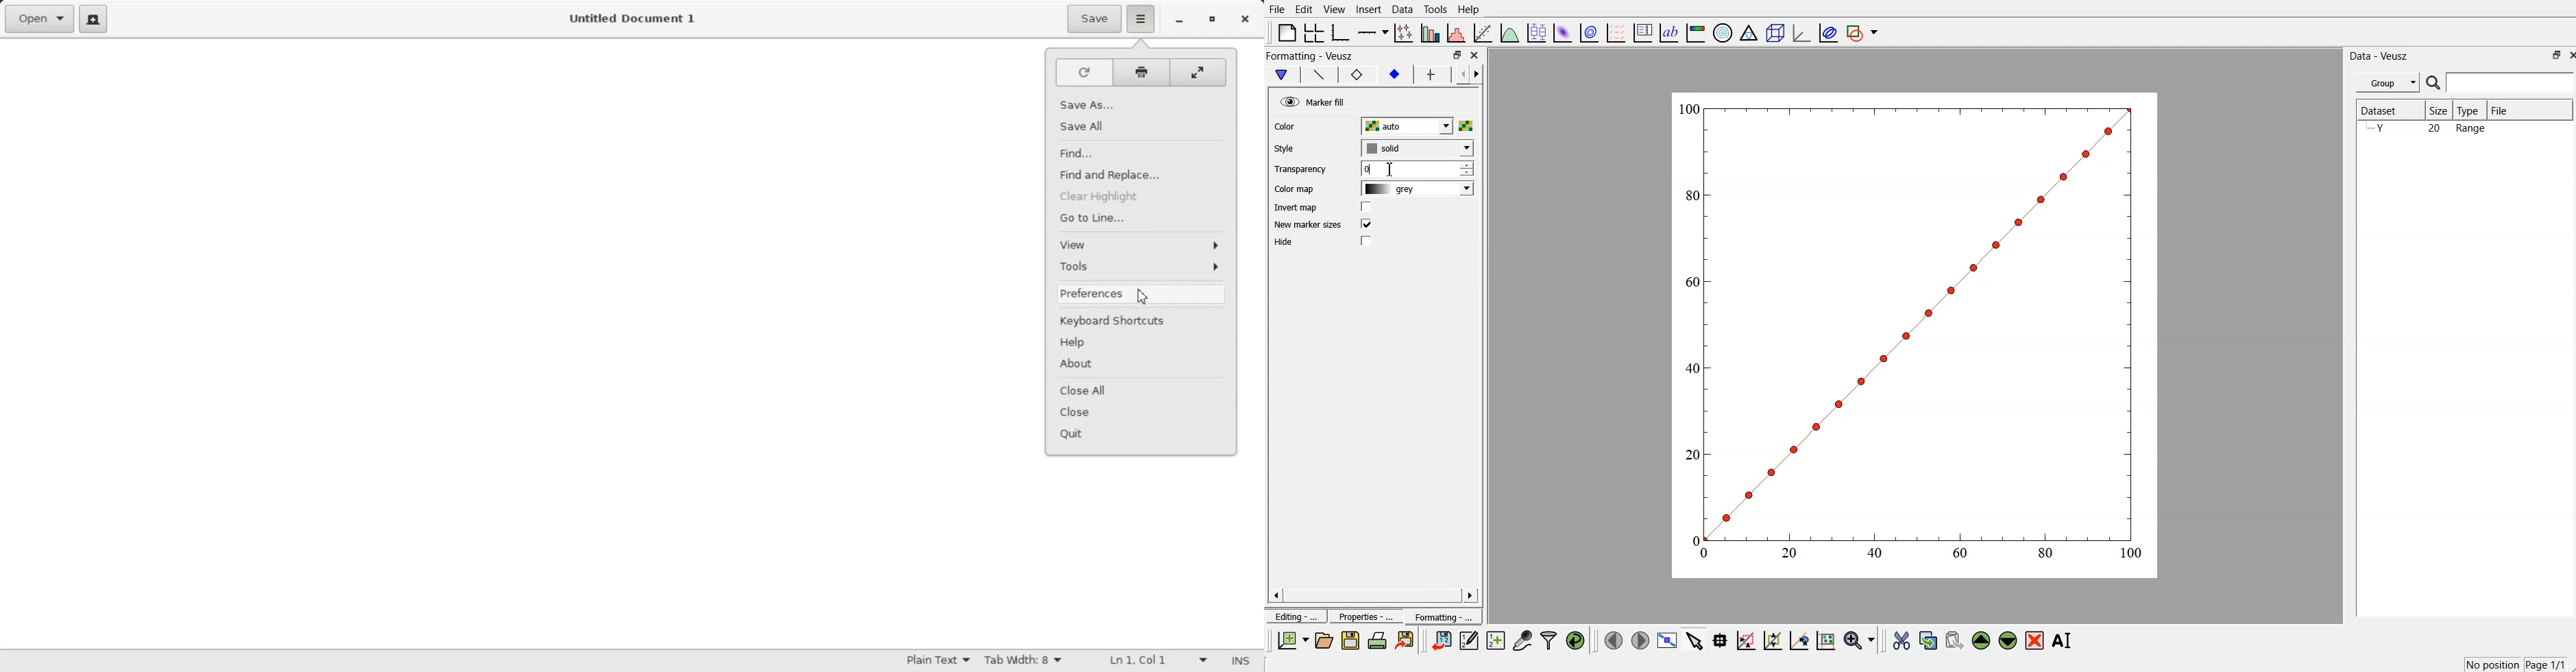 The image size is (2576, 672). What do you see at coordinates (2387, 110) in the screenshot?
I see `Dataset` at bounding box center [2387, 110].